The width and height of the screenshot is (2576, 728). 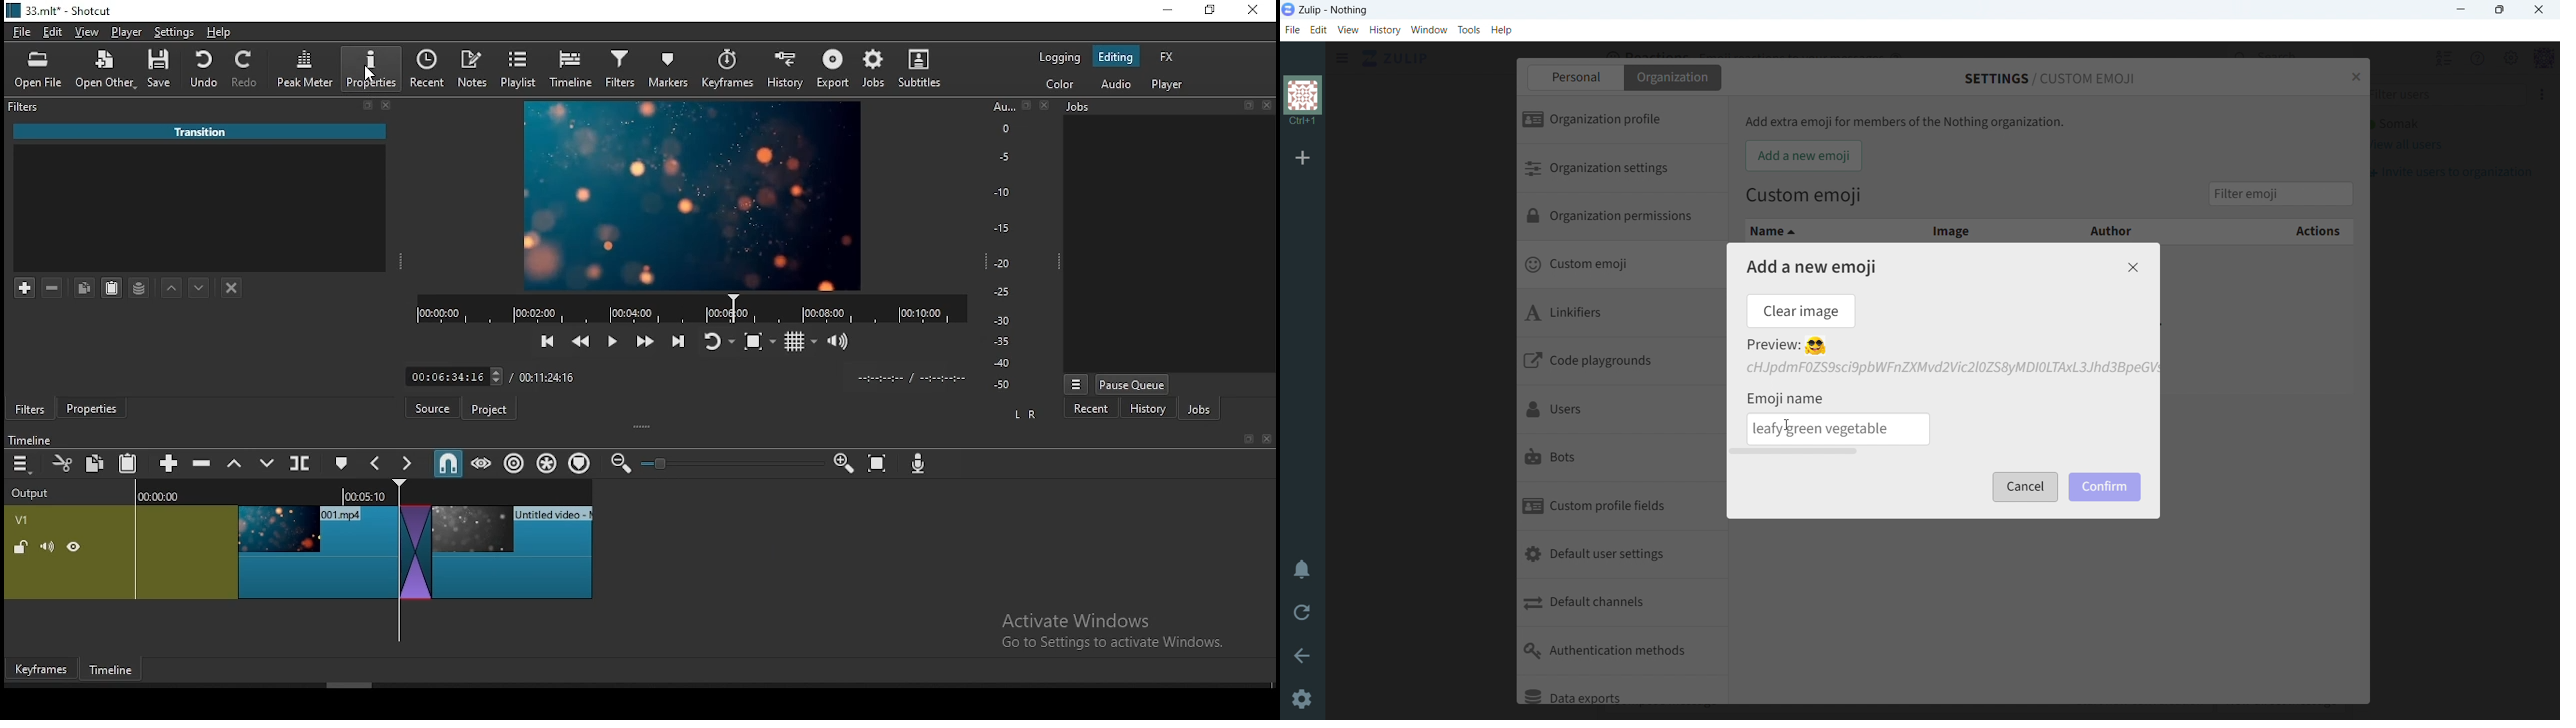 What do you see at coordinates (1429, 30) in the screenshot?
I see `window` at bounding box center [1429, 30].